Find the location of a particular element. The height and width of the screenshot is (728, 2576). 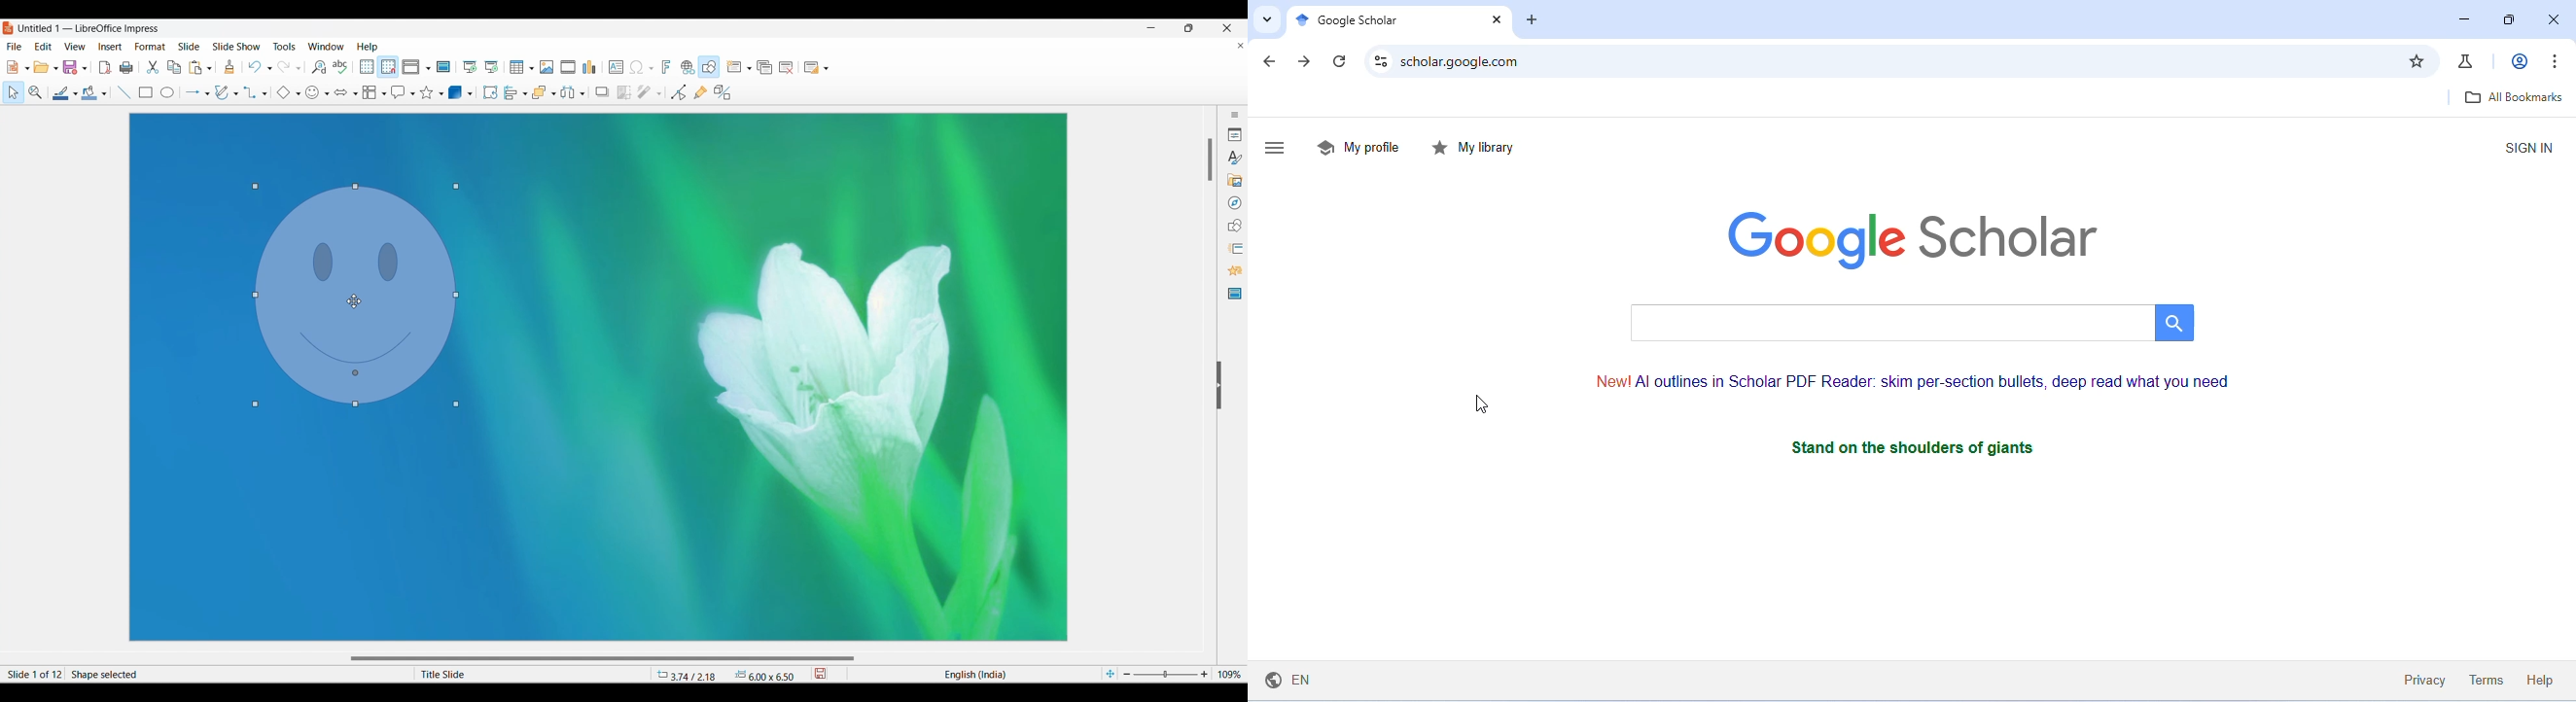

Copy is located at coordinates (174, 68).